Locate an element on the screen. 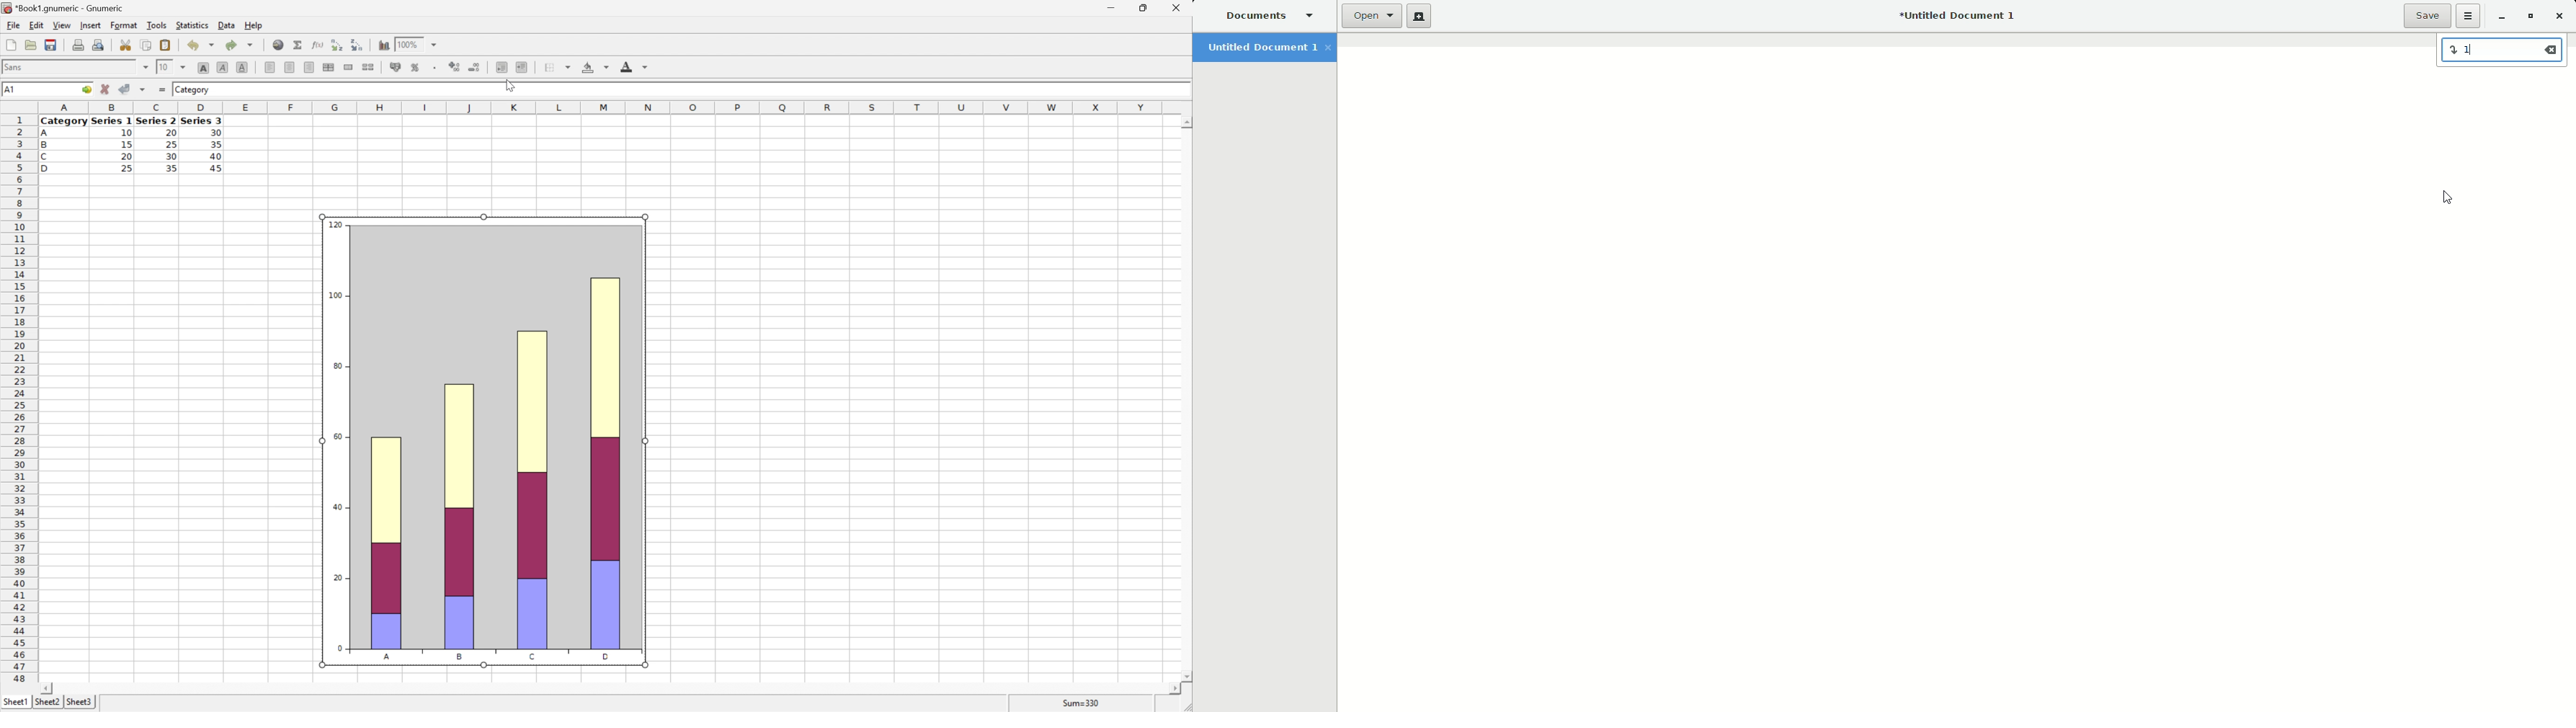  Background is located at coordinates (594, 66).